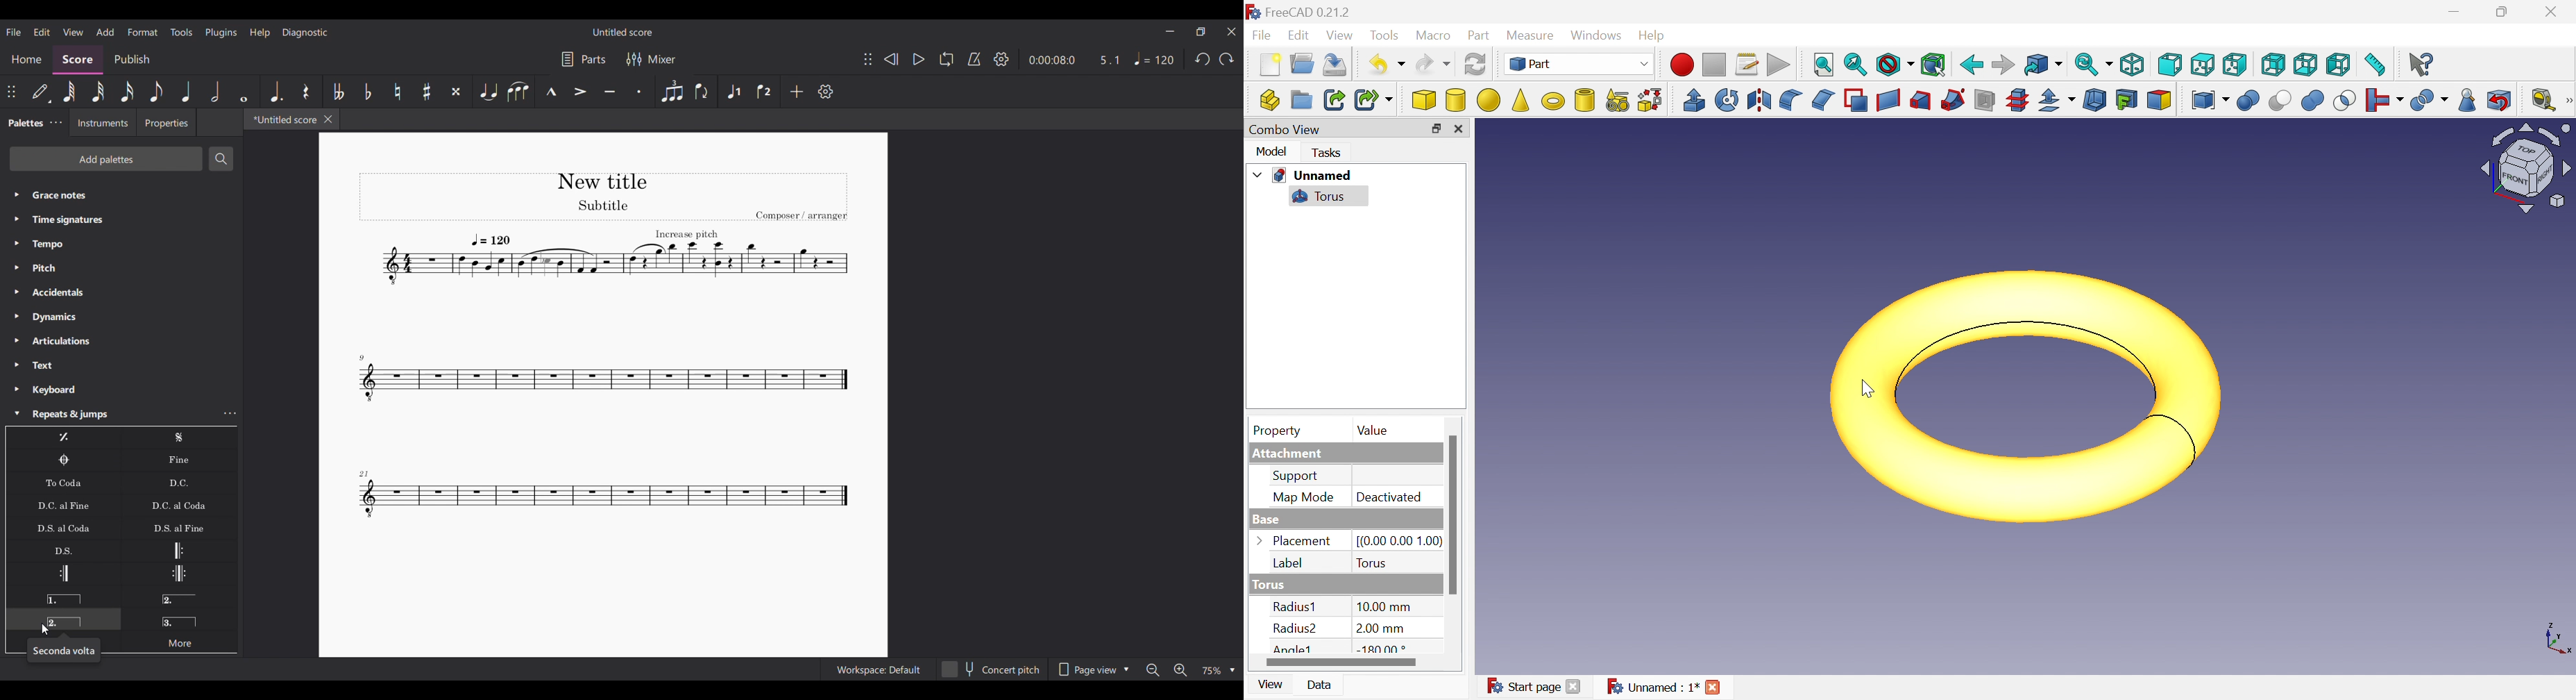 This screenshot has width=2576, height=700. I want to click on Placement, so click(1303, 542).